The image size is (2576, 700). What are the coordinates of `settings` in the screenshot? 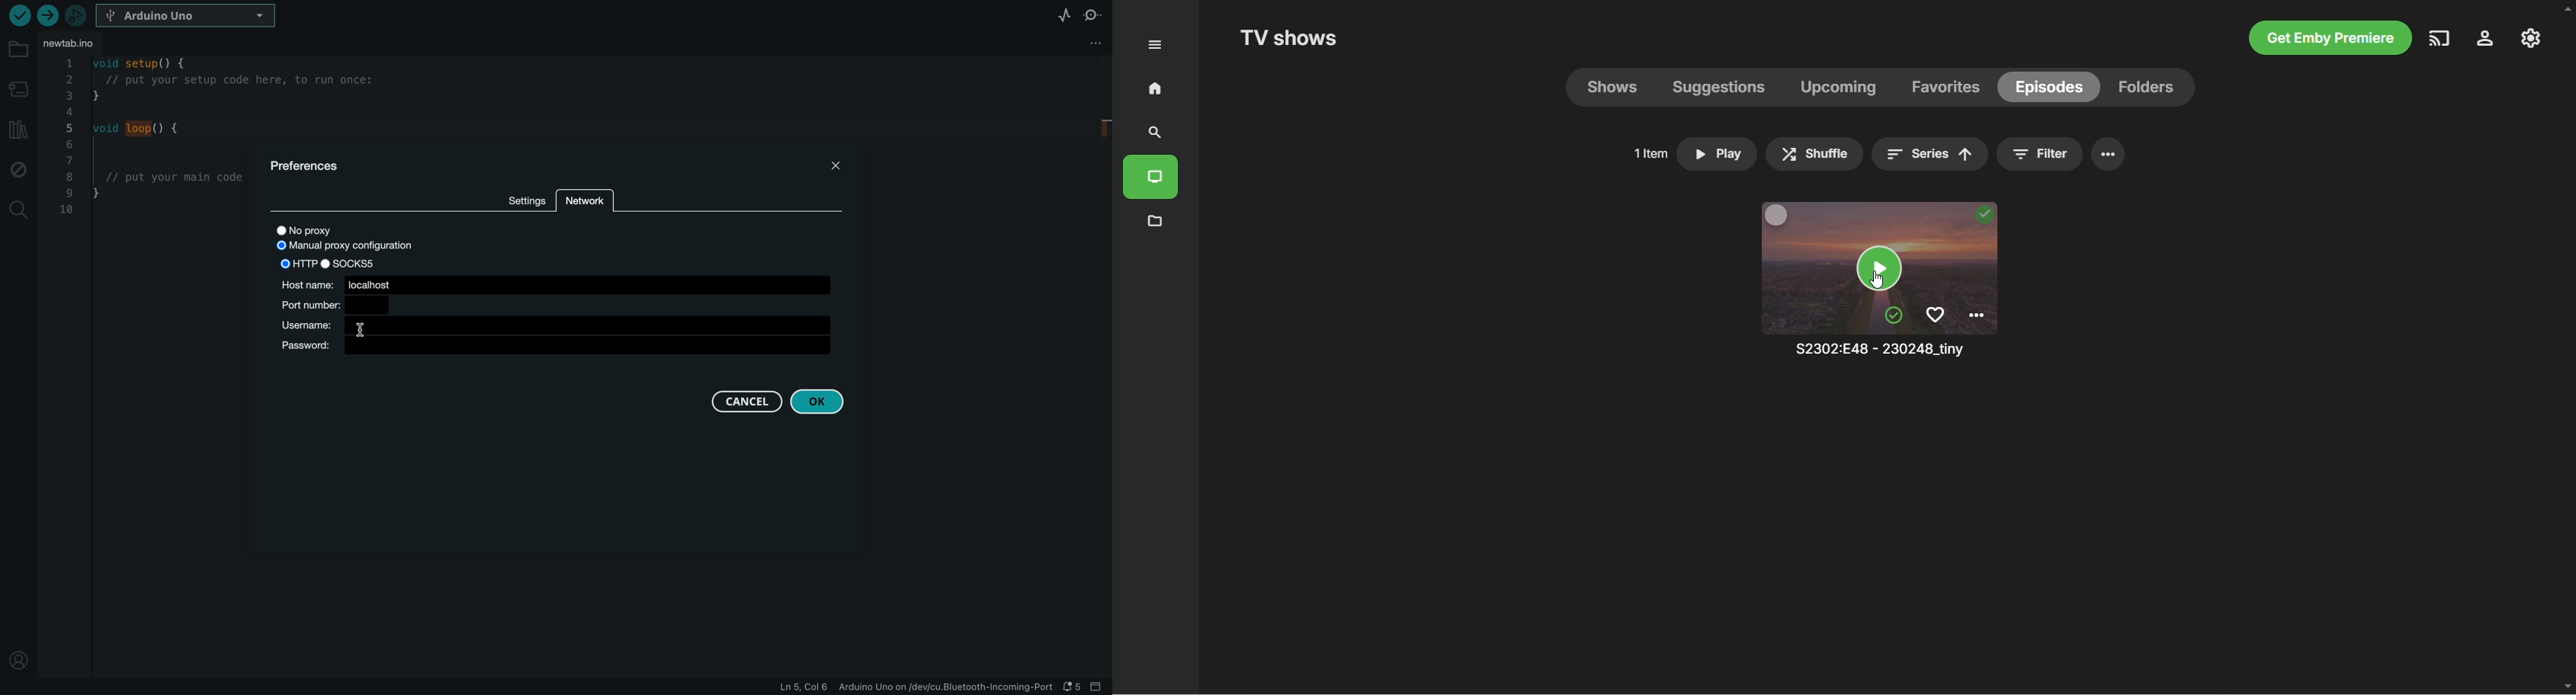 It's located at (2486, 38).